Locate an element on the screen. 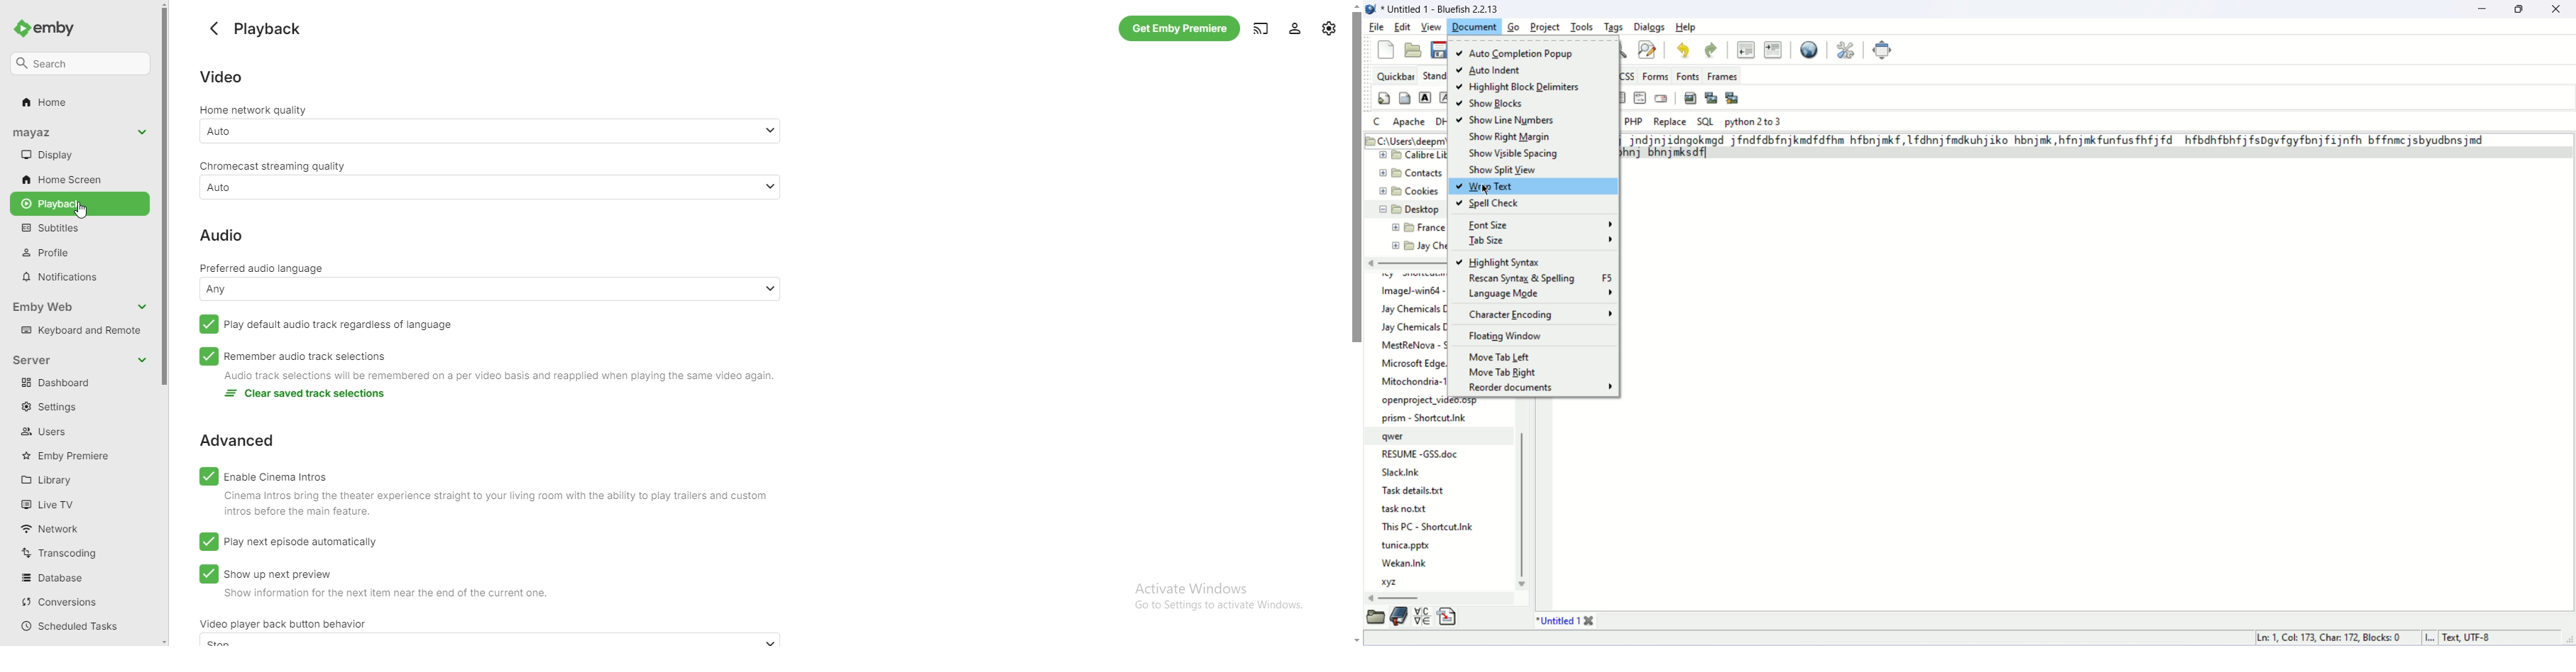 The height and width of the screenshot is (672, 2576). standard is located at coordinates (1432, 75).